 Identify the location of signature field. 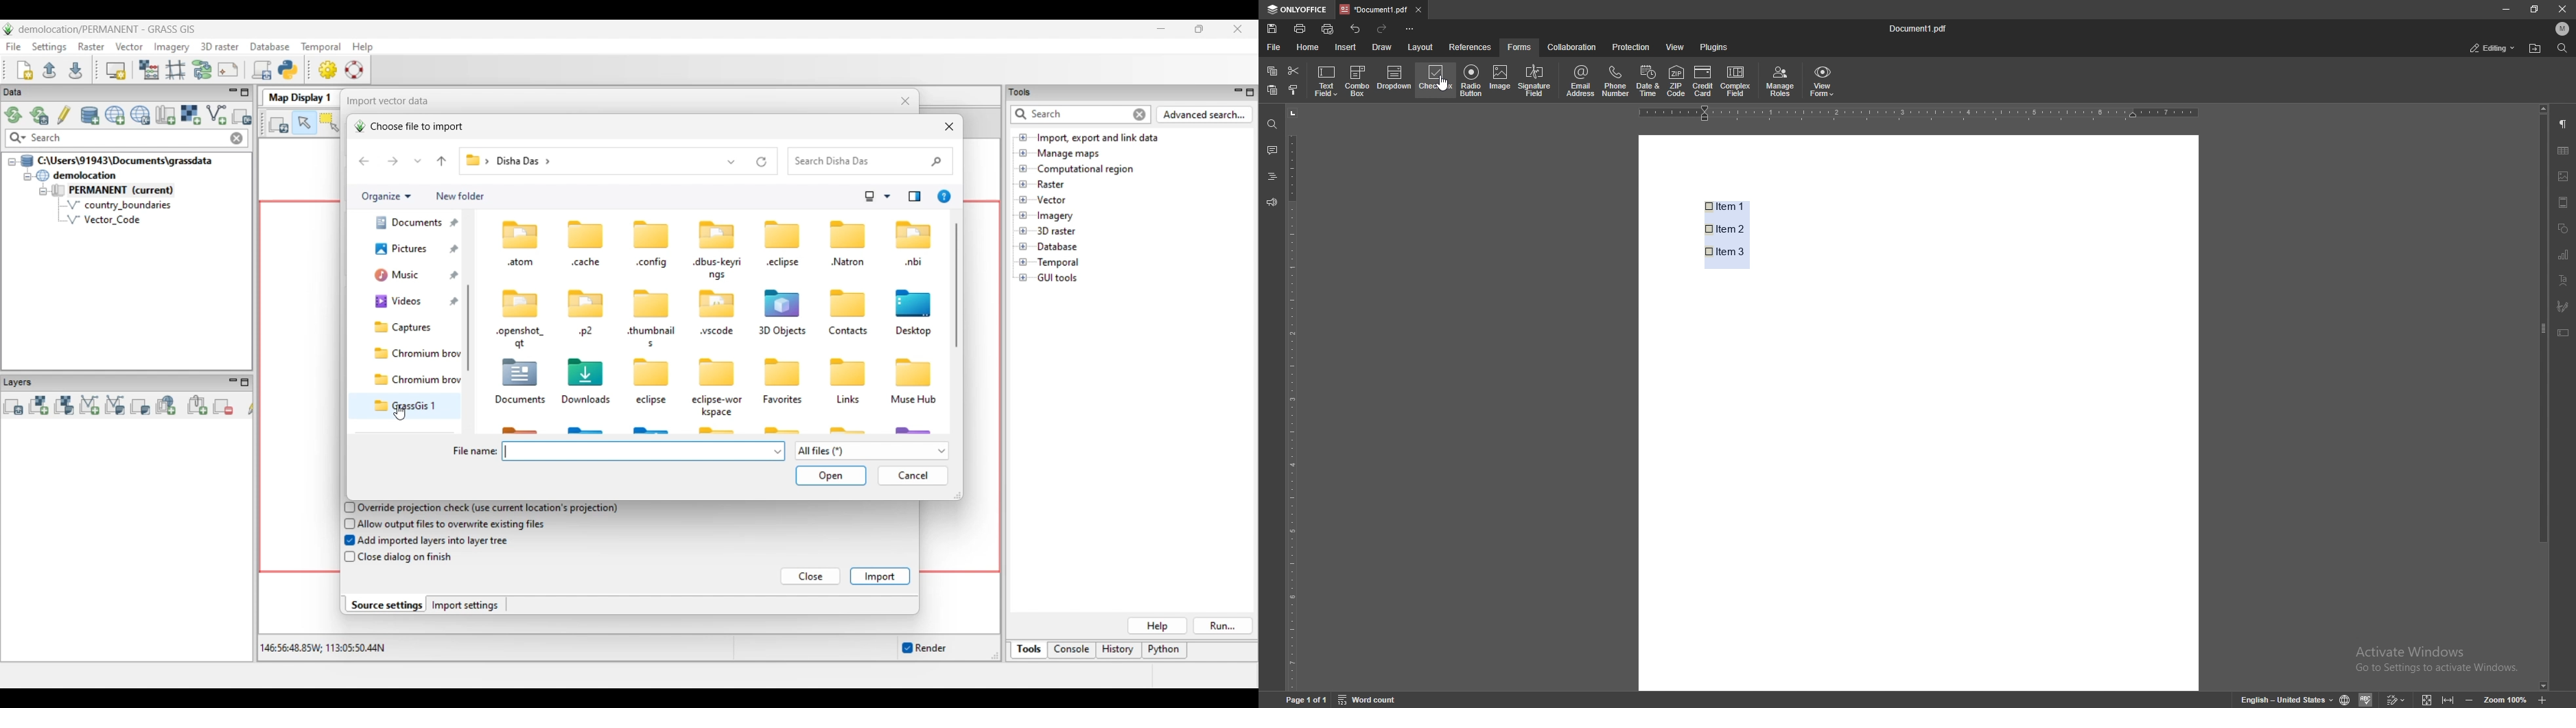
(2563, 306).